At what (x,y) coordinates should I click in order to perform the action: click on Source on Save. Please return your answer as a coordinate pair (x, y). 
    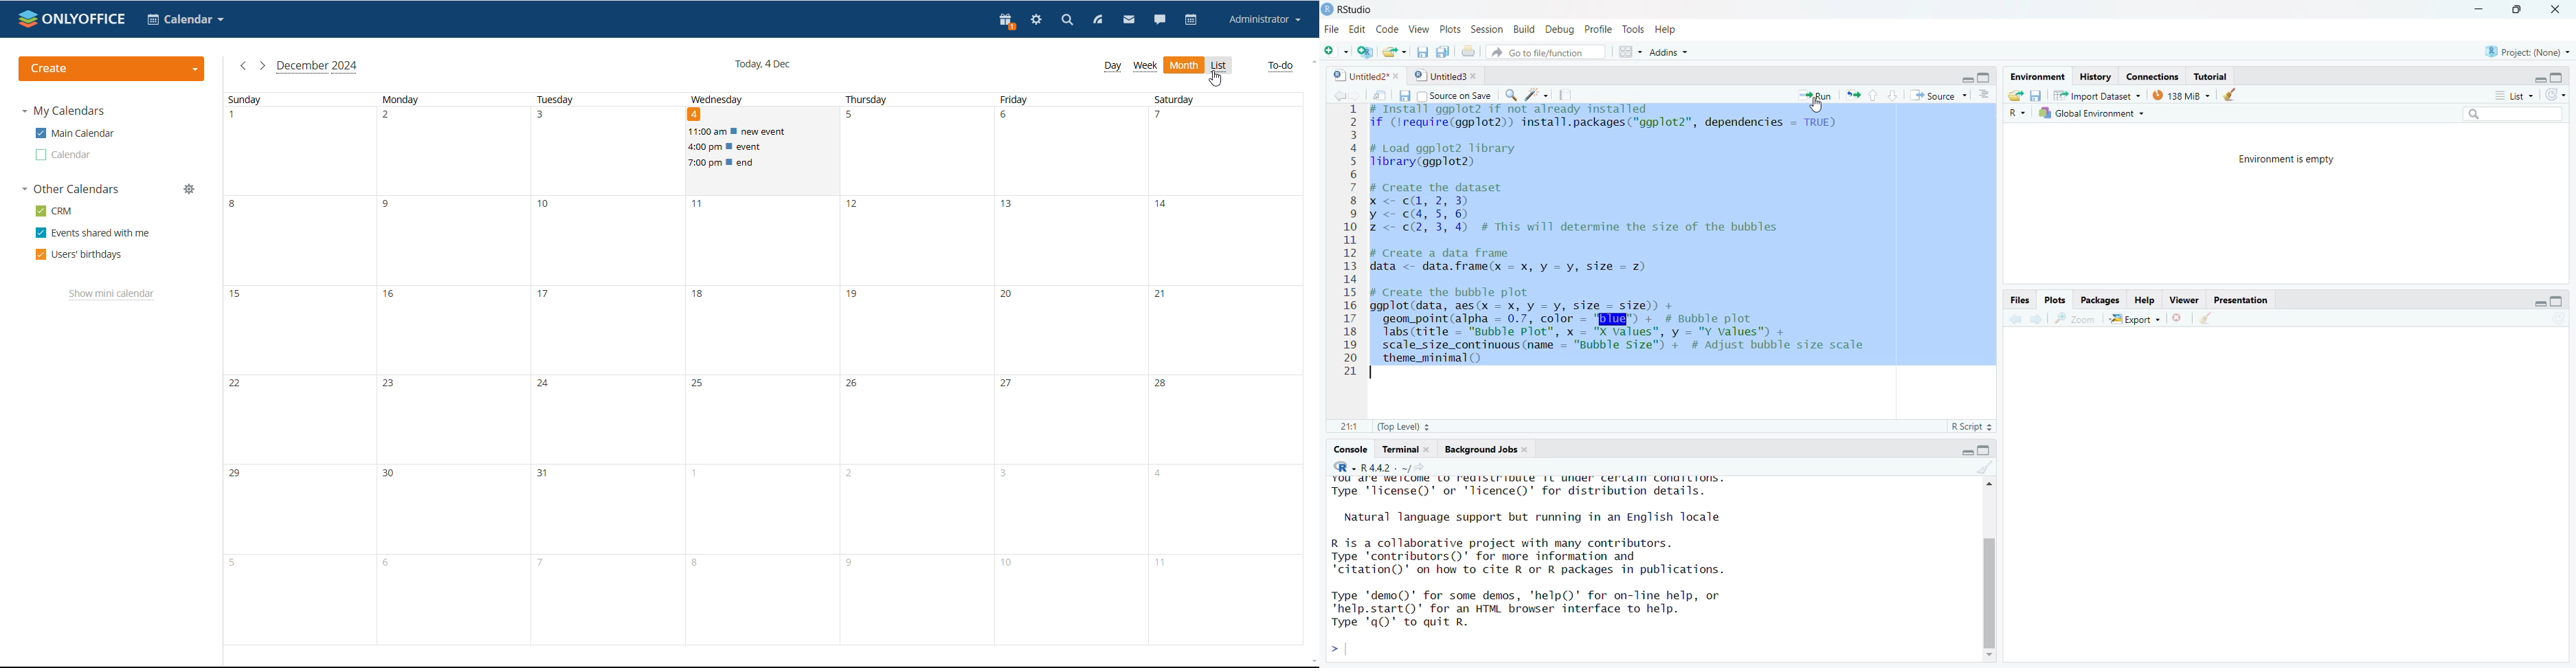
    Looking at the image, I should click on (1456, 96).